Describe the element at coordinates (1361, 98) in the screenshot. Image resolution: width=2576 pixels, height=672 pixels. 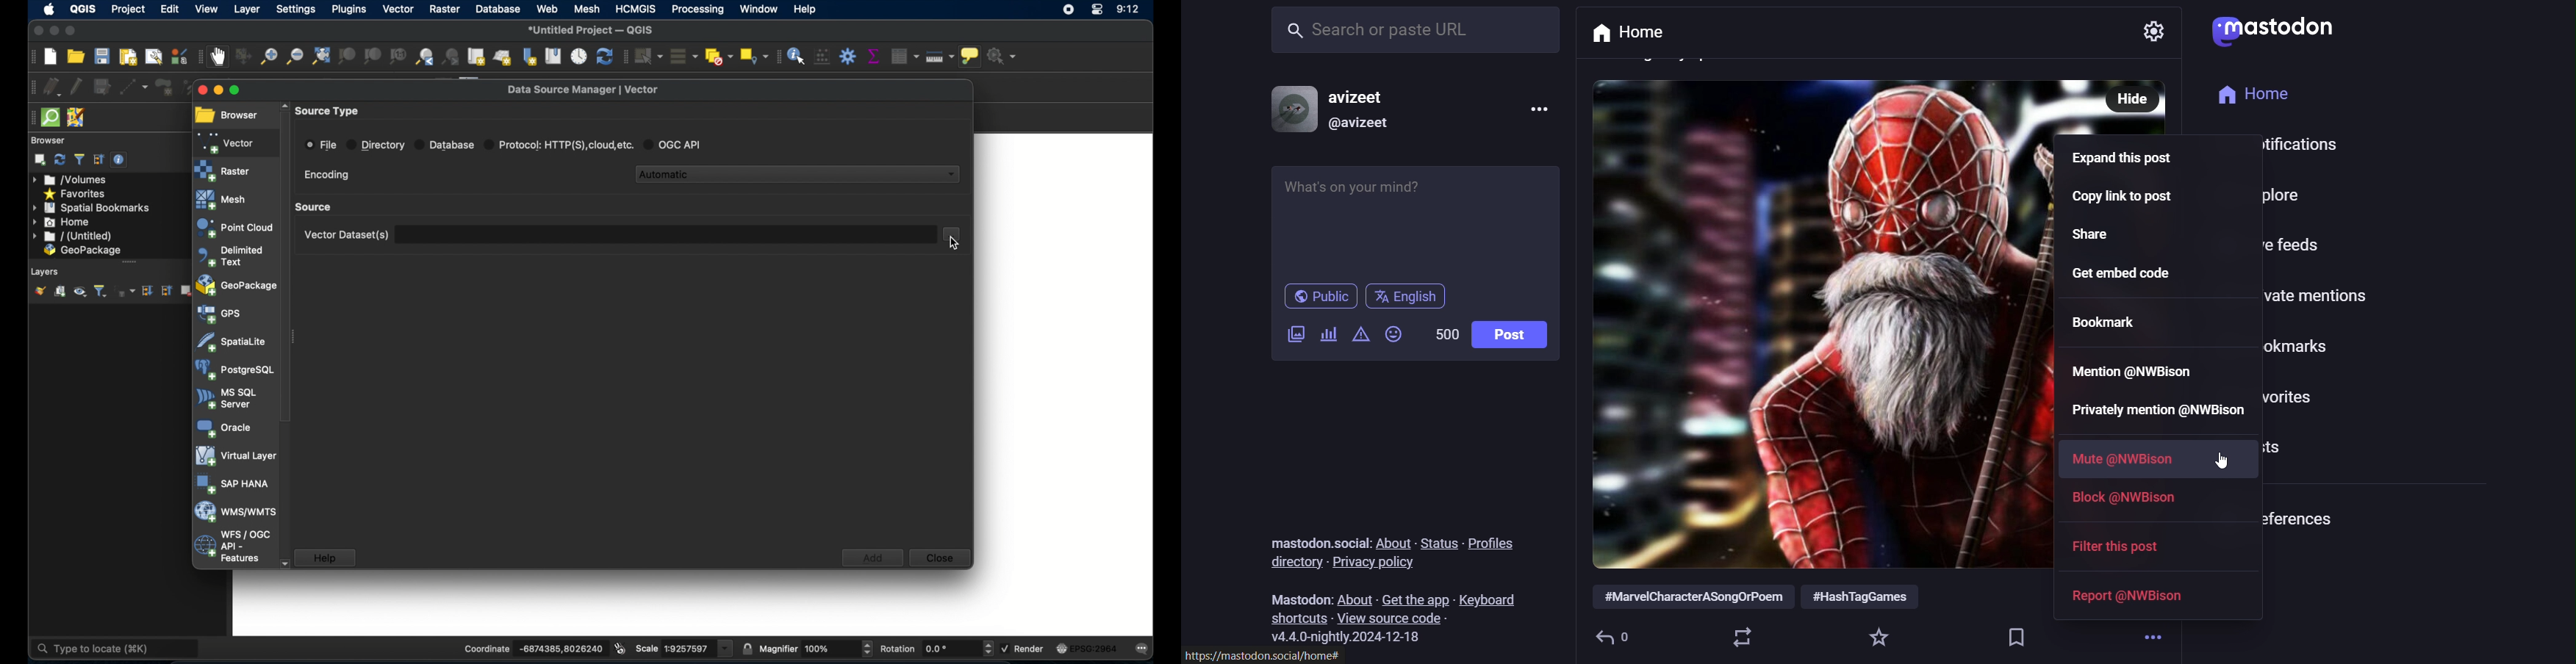
I see `avizeet` at that location.